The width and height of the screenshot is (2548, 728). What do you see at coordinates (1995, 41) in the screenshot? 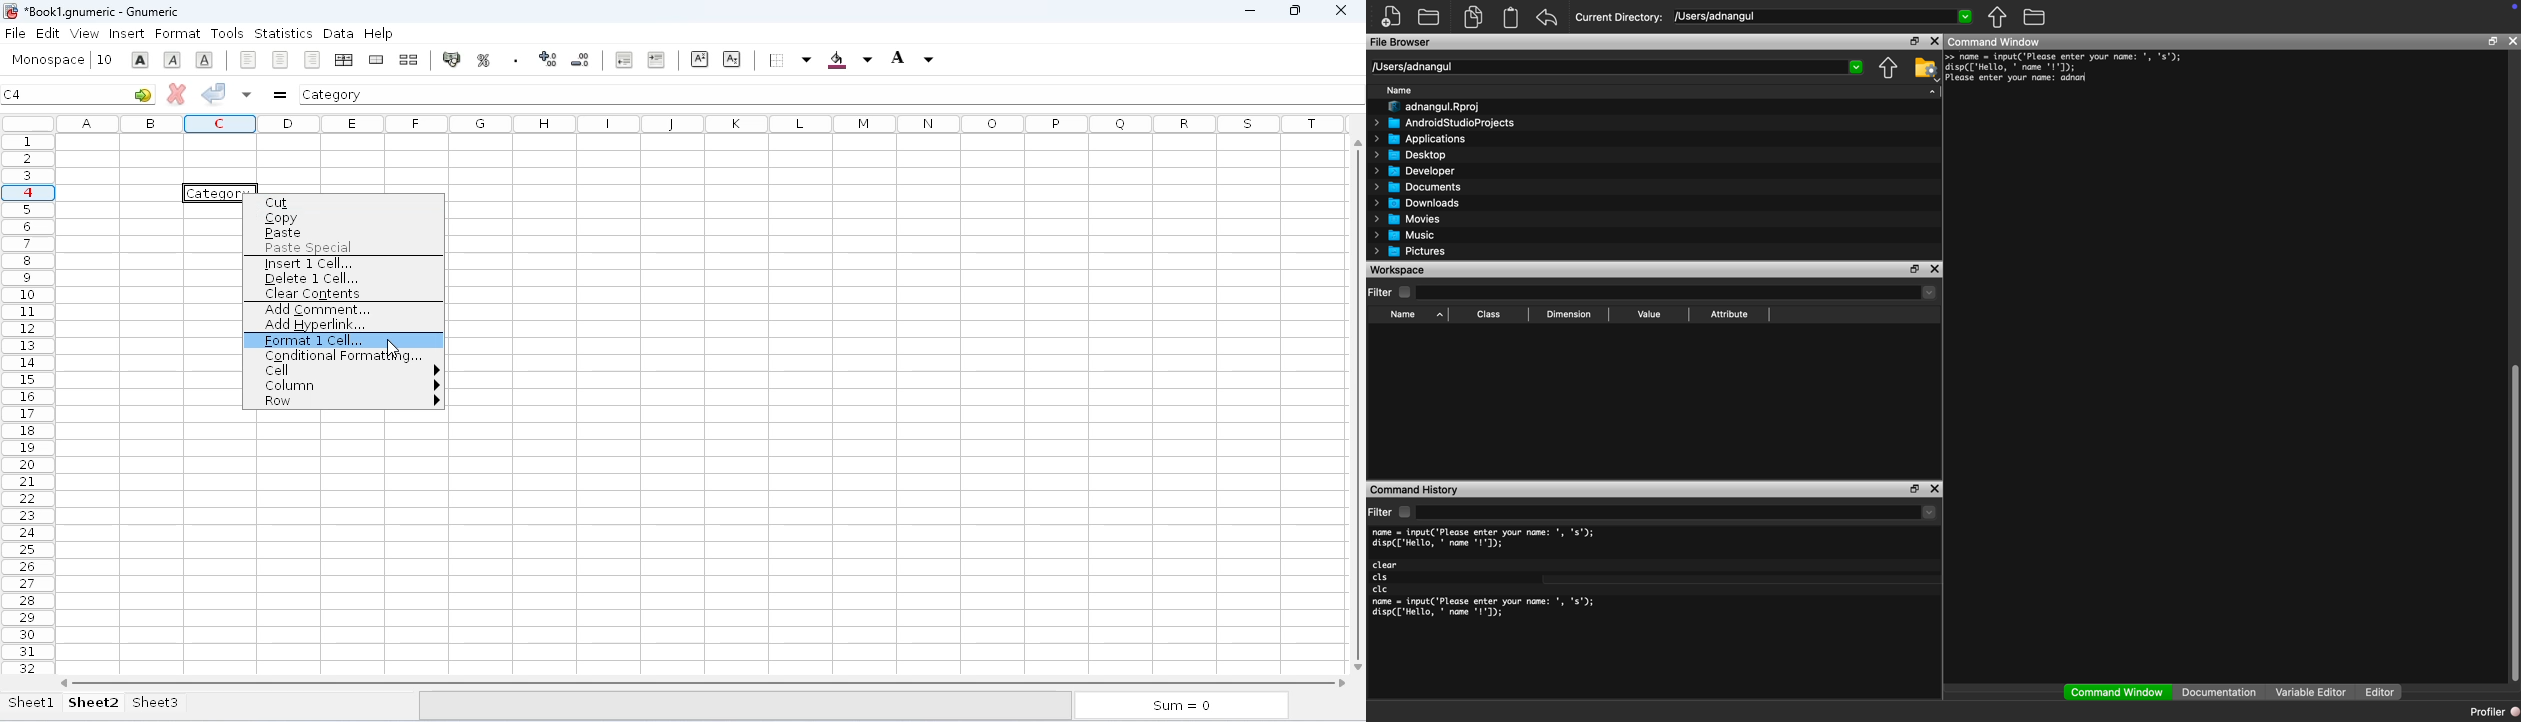
I see `Command Window` at bounding box center [1995, 41].